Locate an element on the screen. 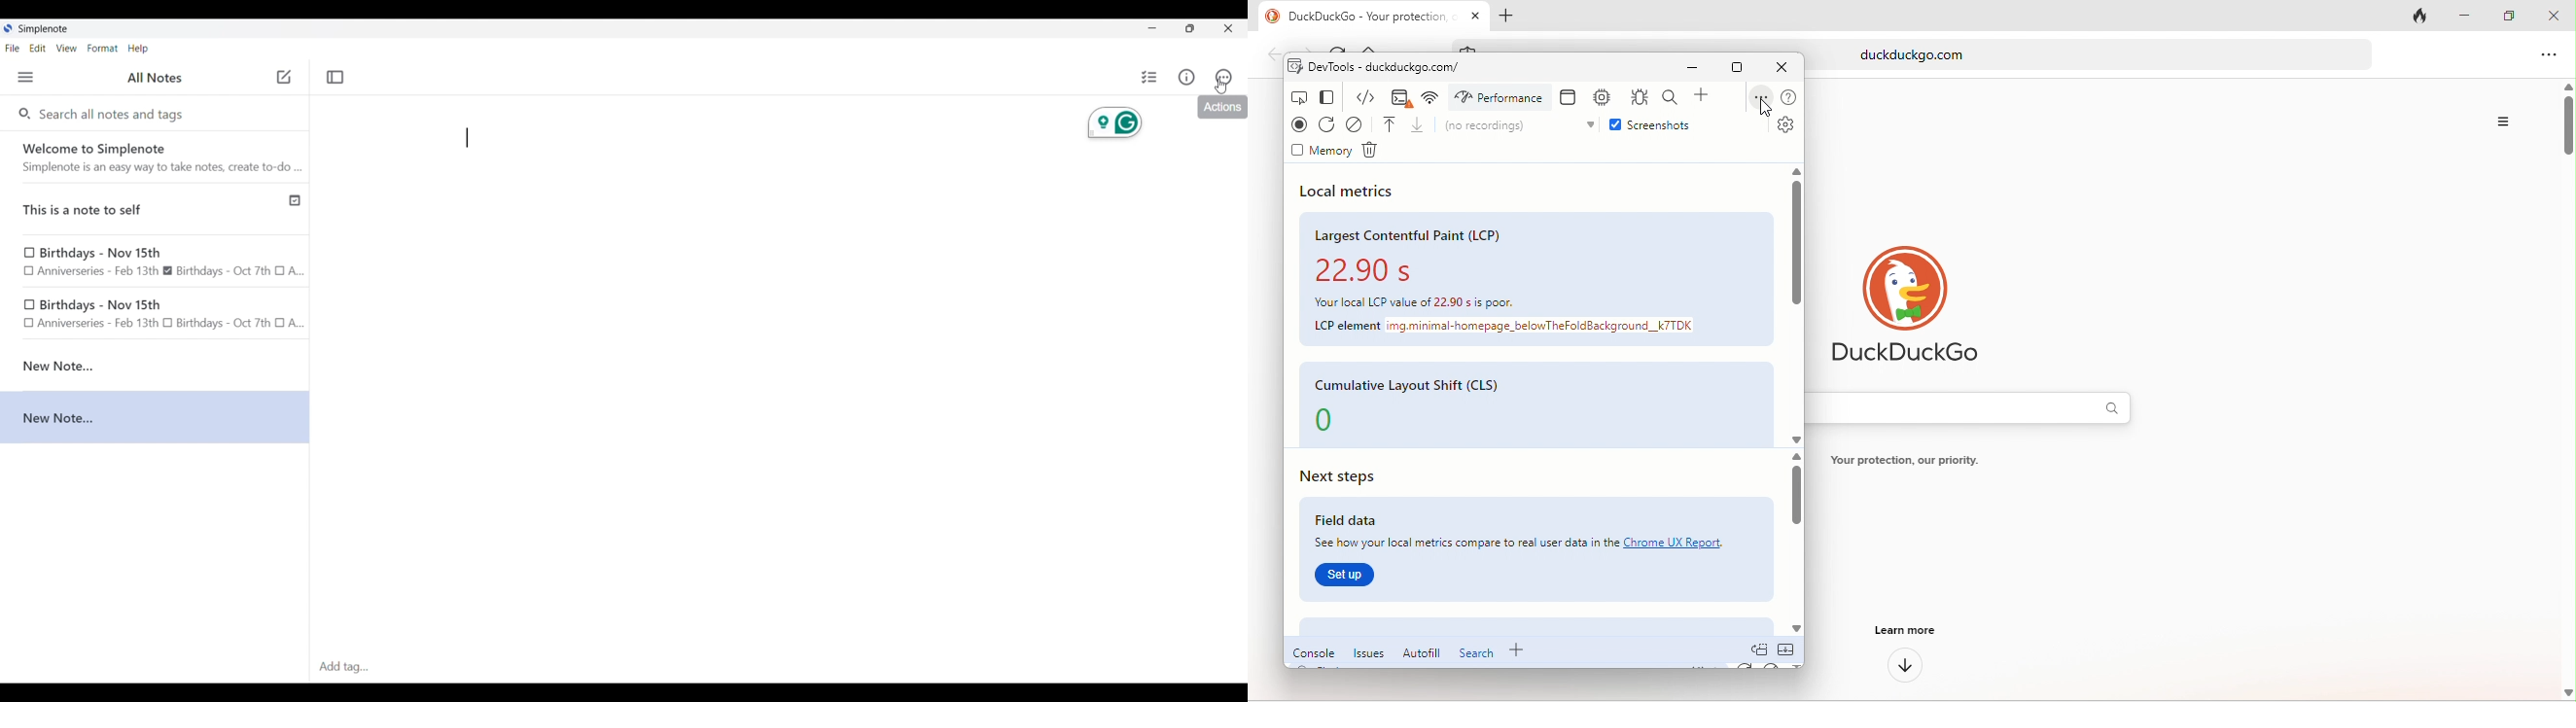 This screenshot has width=2576, height=728. scroll up is located at coordinates (1792, 456).